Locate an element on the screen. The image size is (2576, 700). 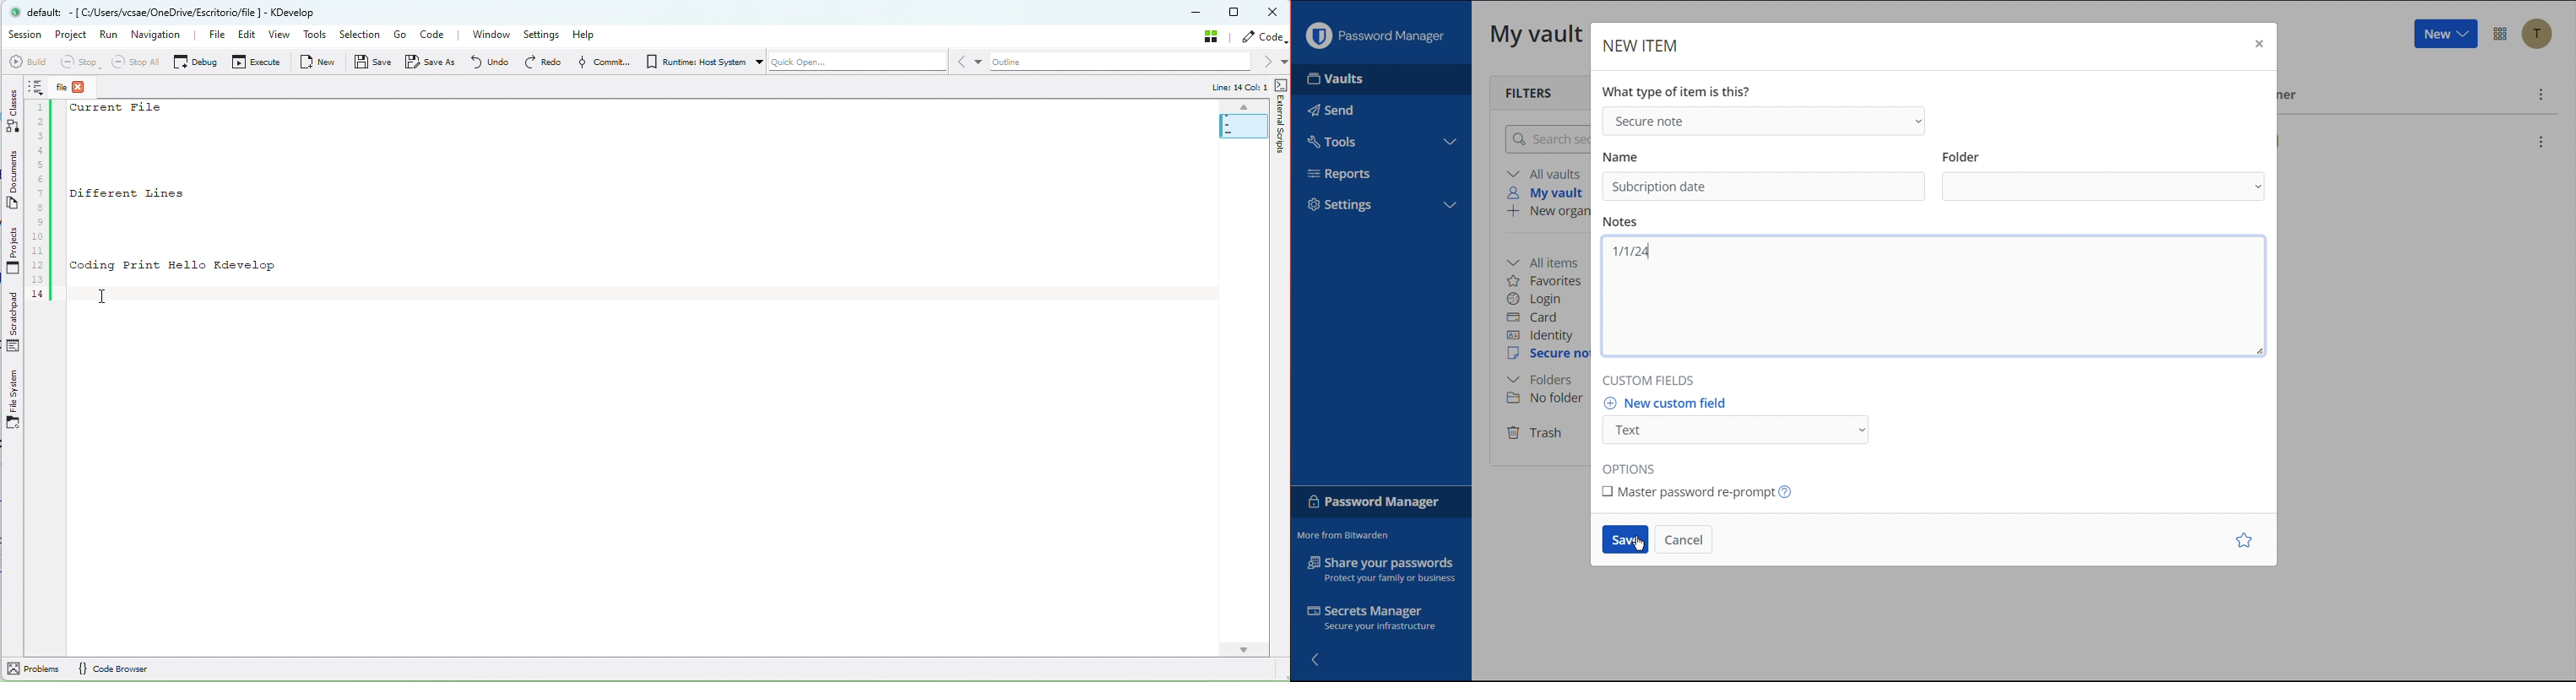
All items is located at coordinates (1547, 261).